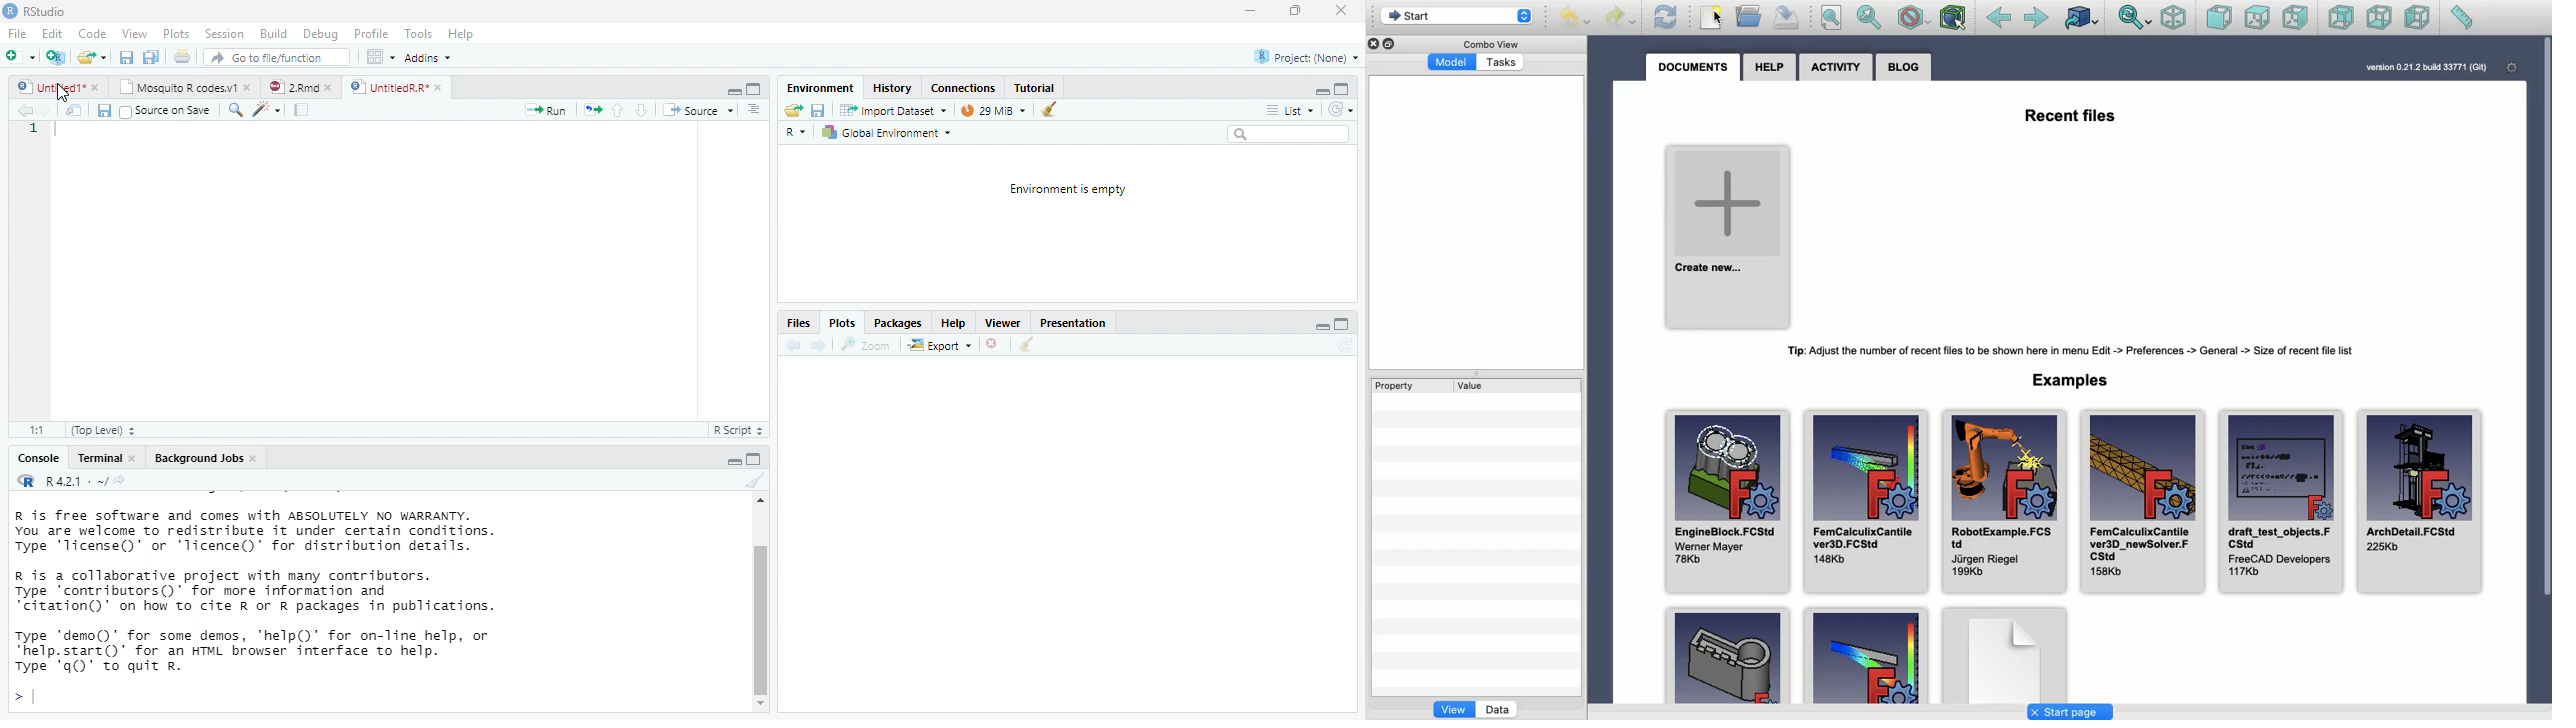  I want to click on minimize, so click(734, 92).